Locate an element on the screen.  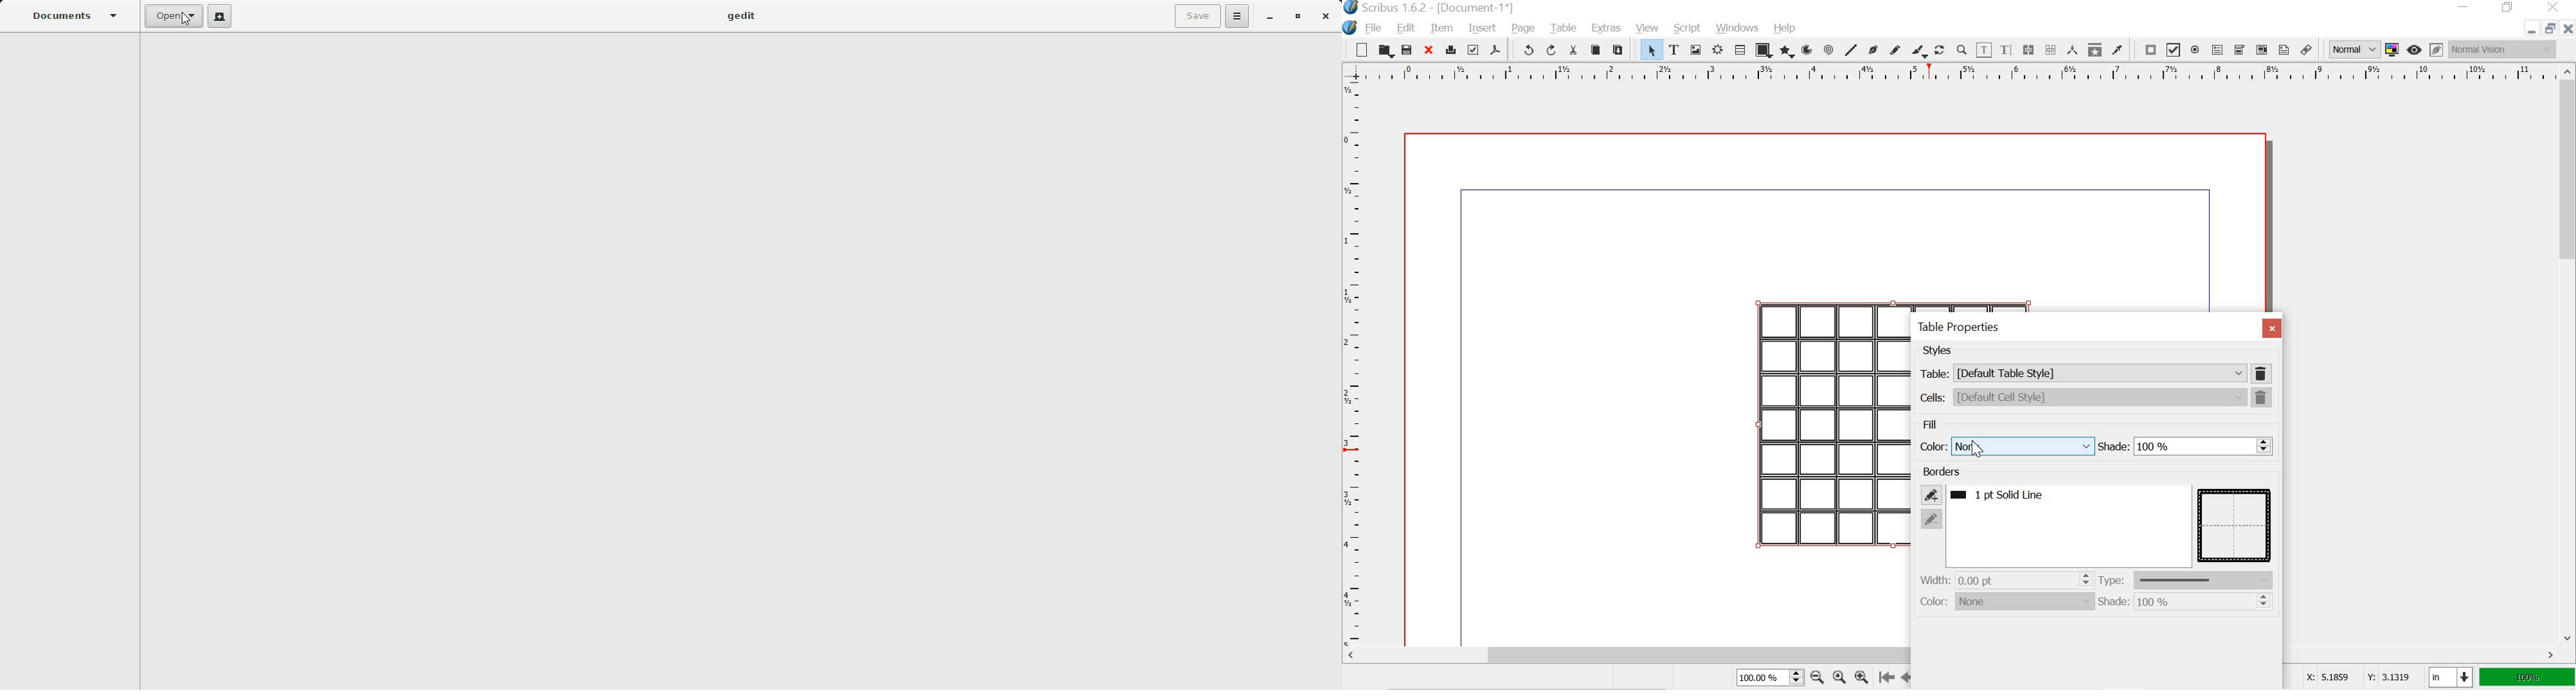
scrollbar is located at coordinates (2568, 353).